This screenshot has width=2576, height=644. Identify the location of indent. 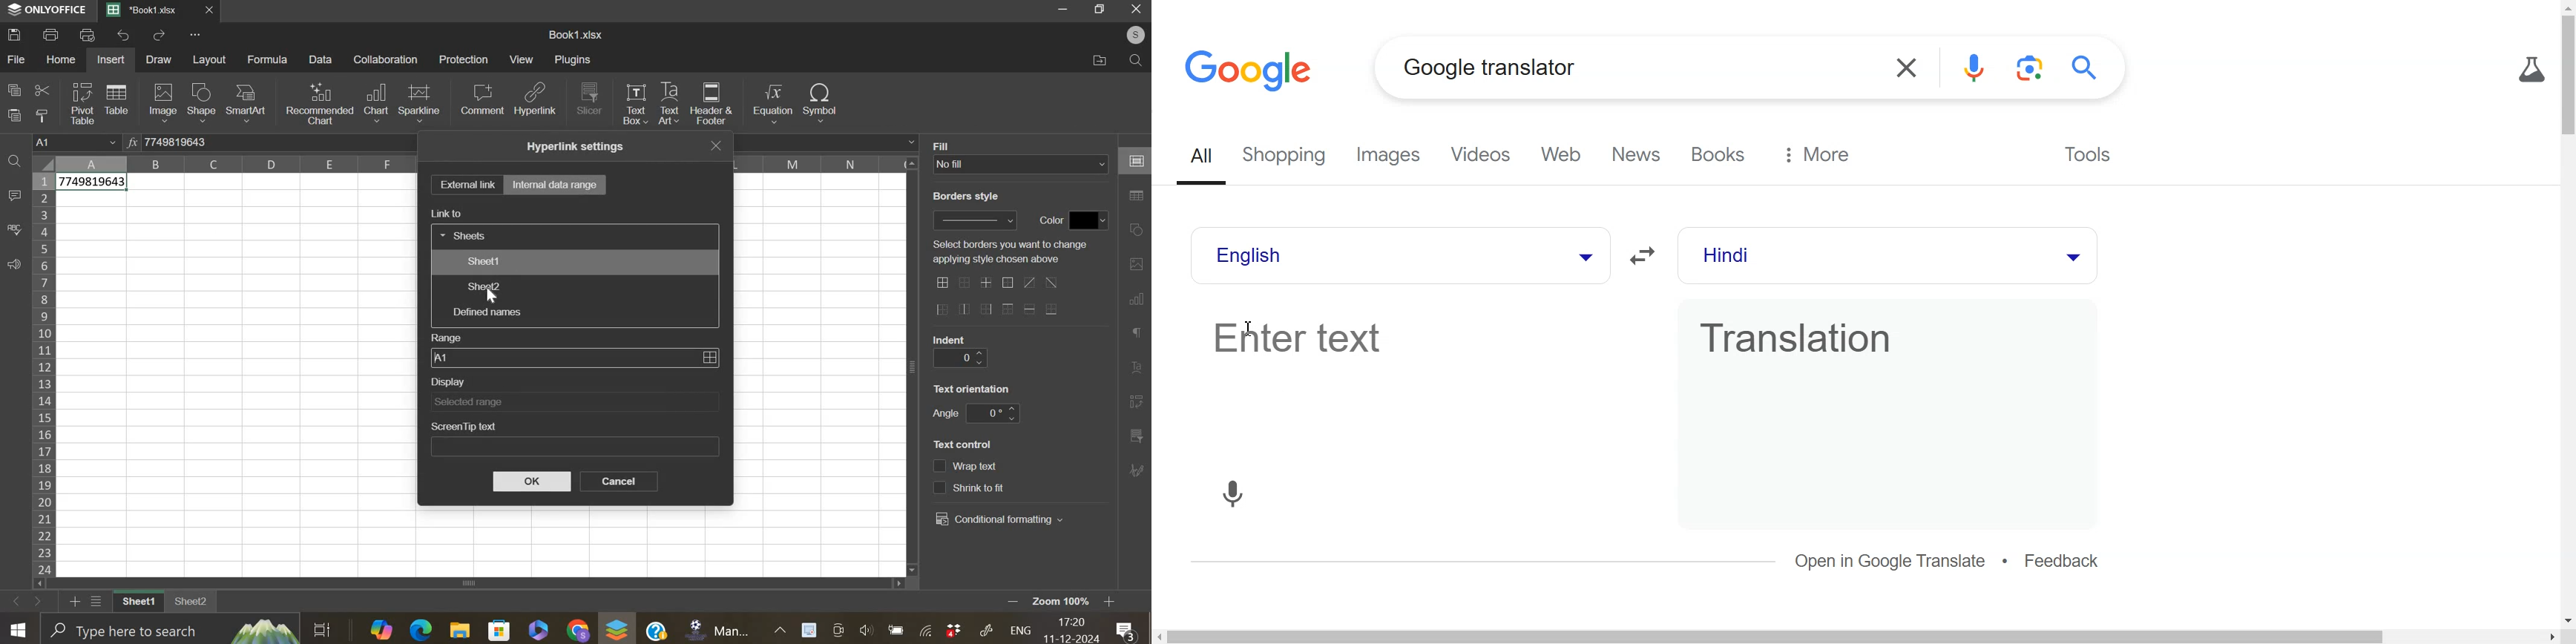
(959, 359).